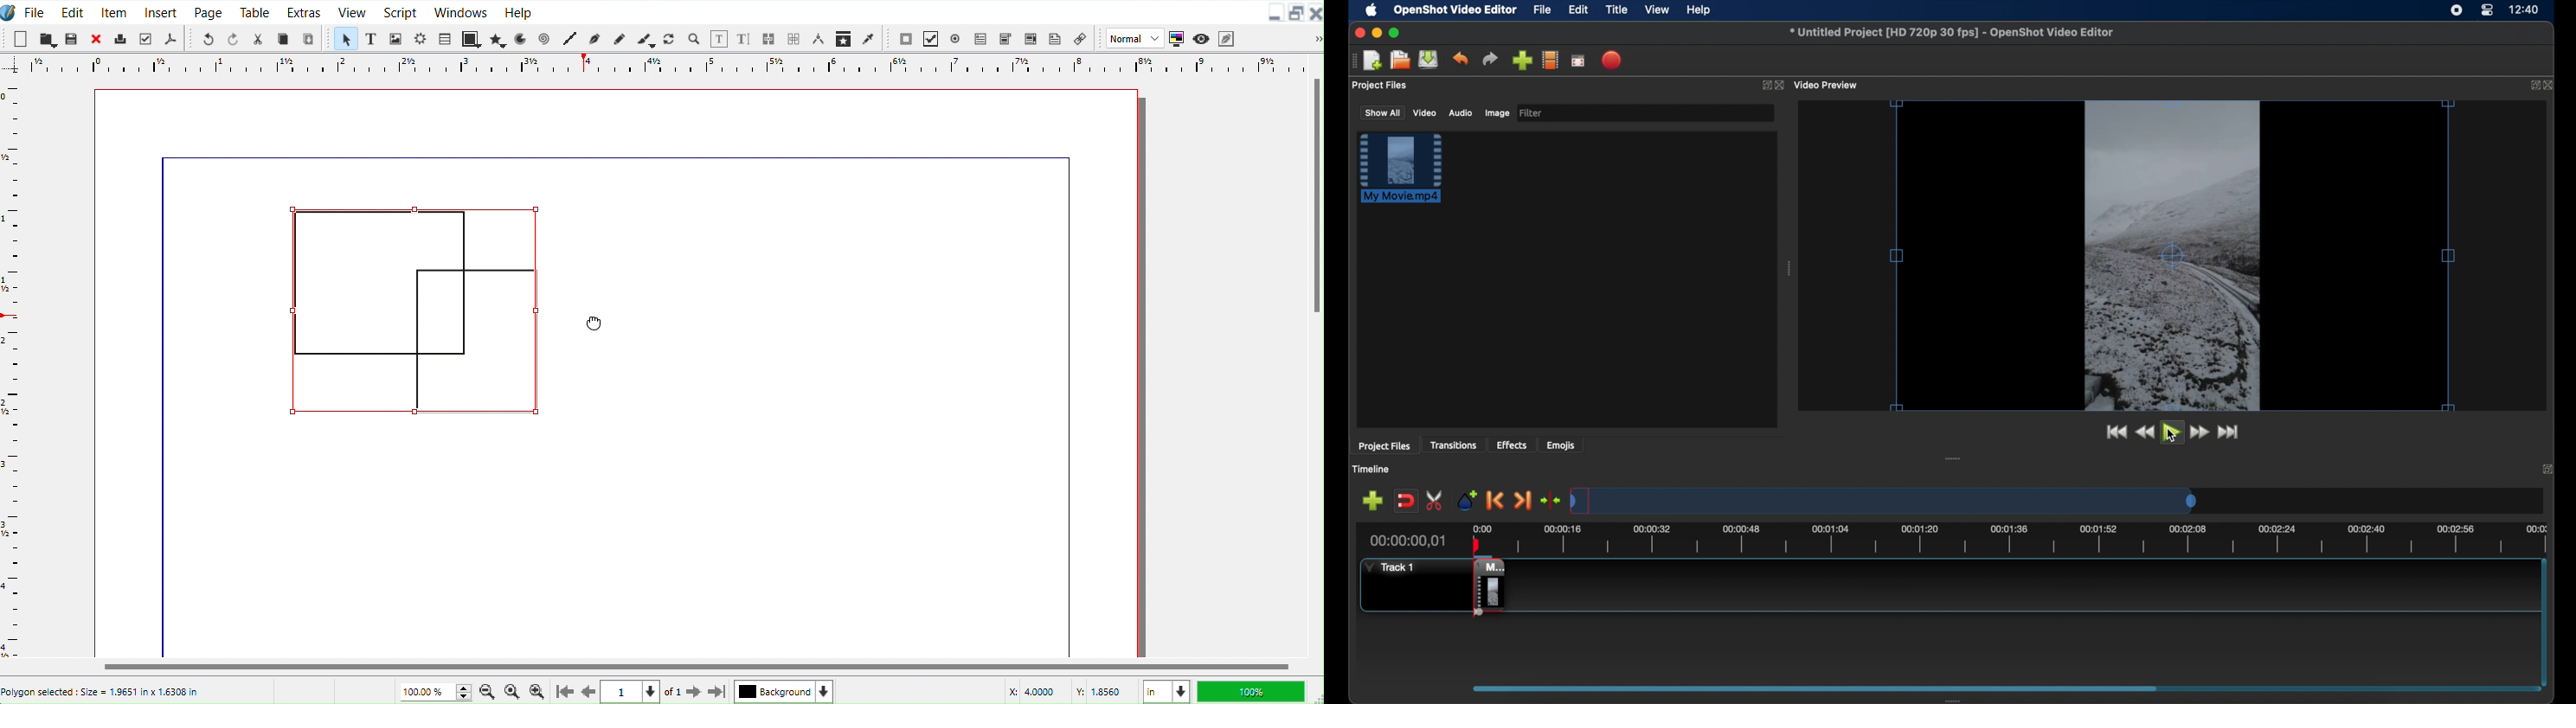 The height and width of the screenshot is (728, 2576). I want to click on undo, so click(1460, 58).